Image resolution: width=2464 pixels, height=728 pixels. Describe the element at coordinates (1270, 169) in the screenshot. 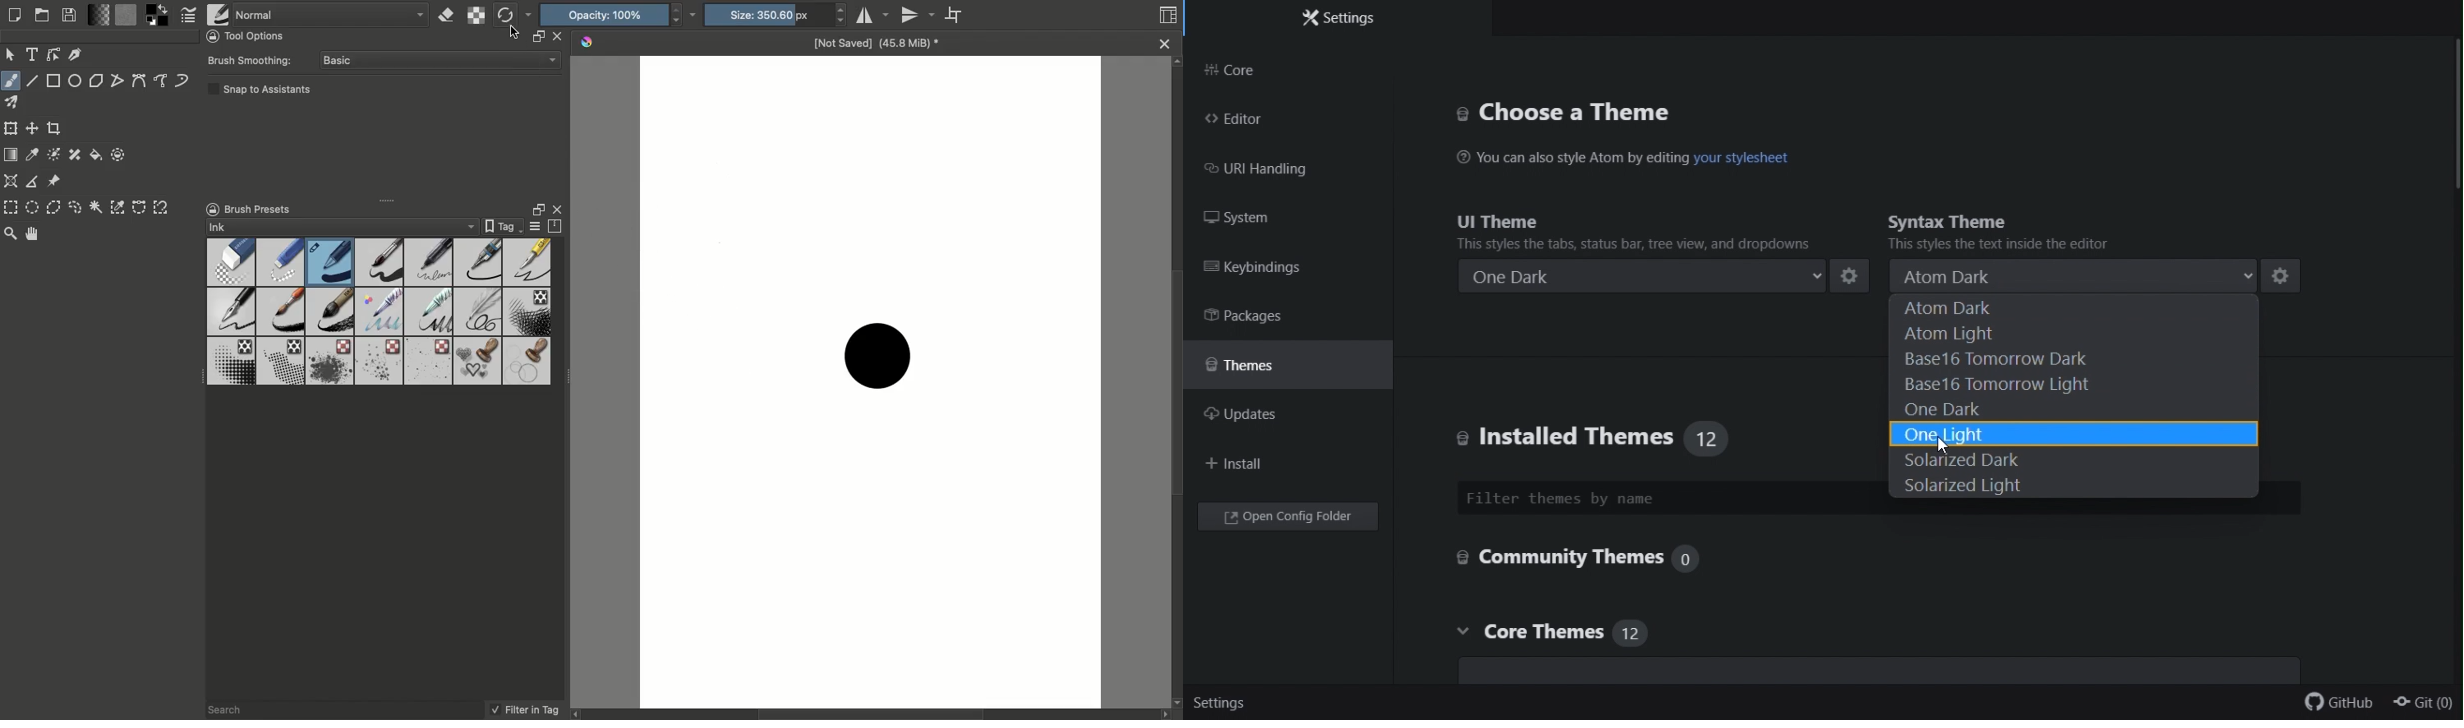

I see `FREE TRIAL EXPIREDURL handling` at that location.